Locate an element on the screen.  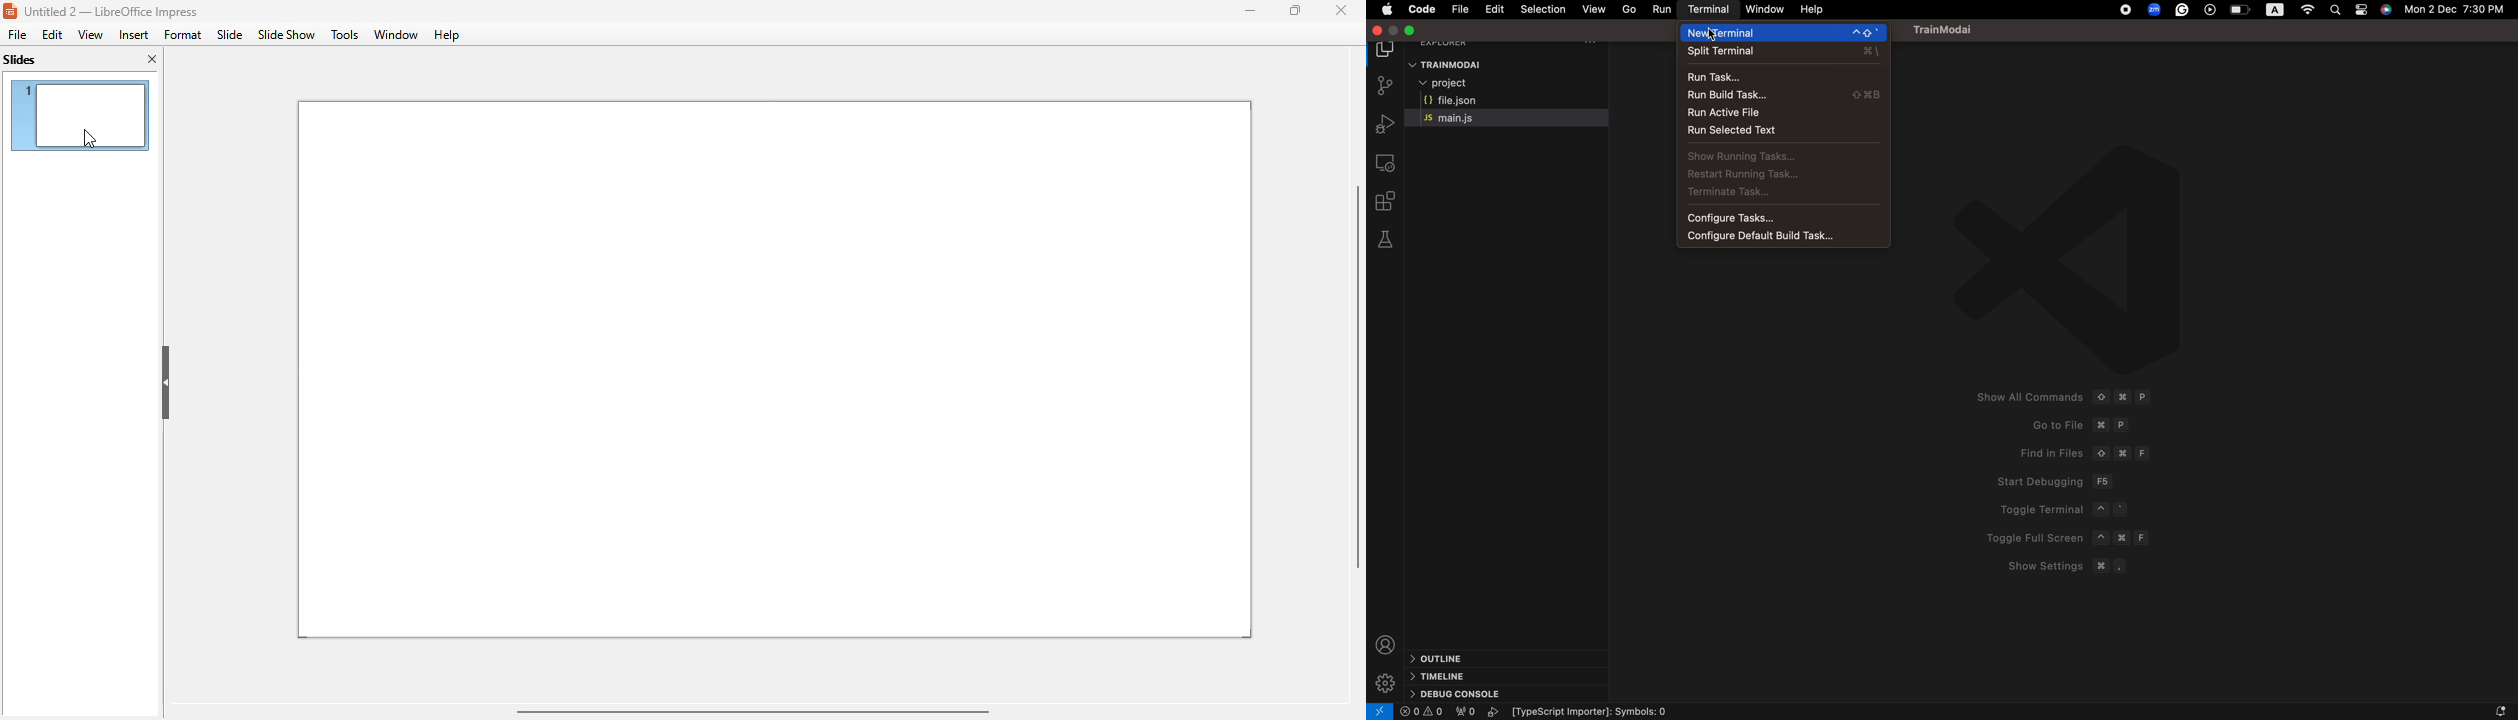
git is located at coordinates (1387, 87).